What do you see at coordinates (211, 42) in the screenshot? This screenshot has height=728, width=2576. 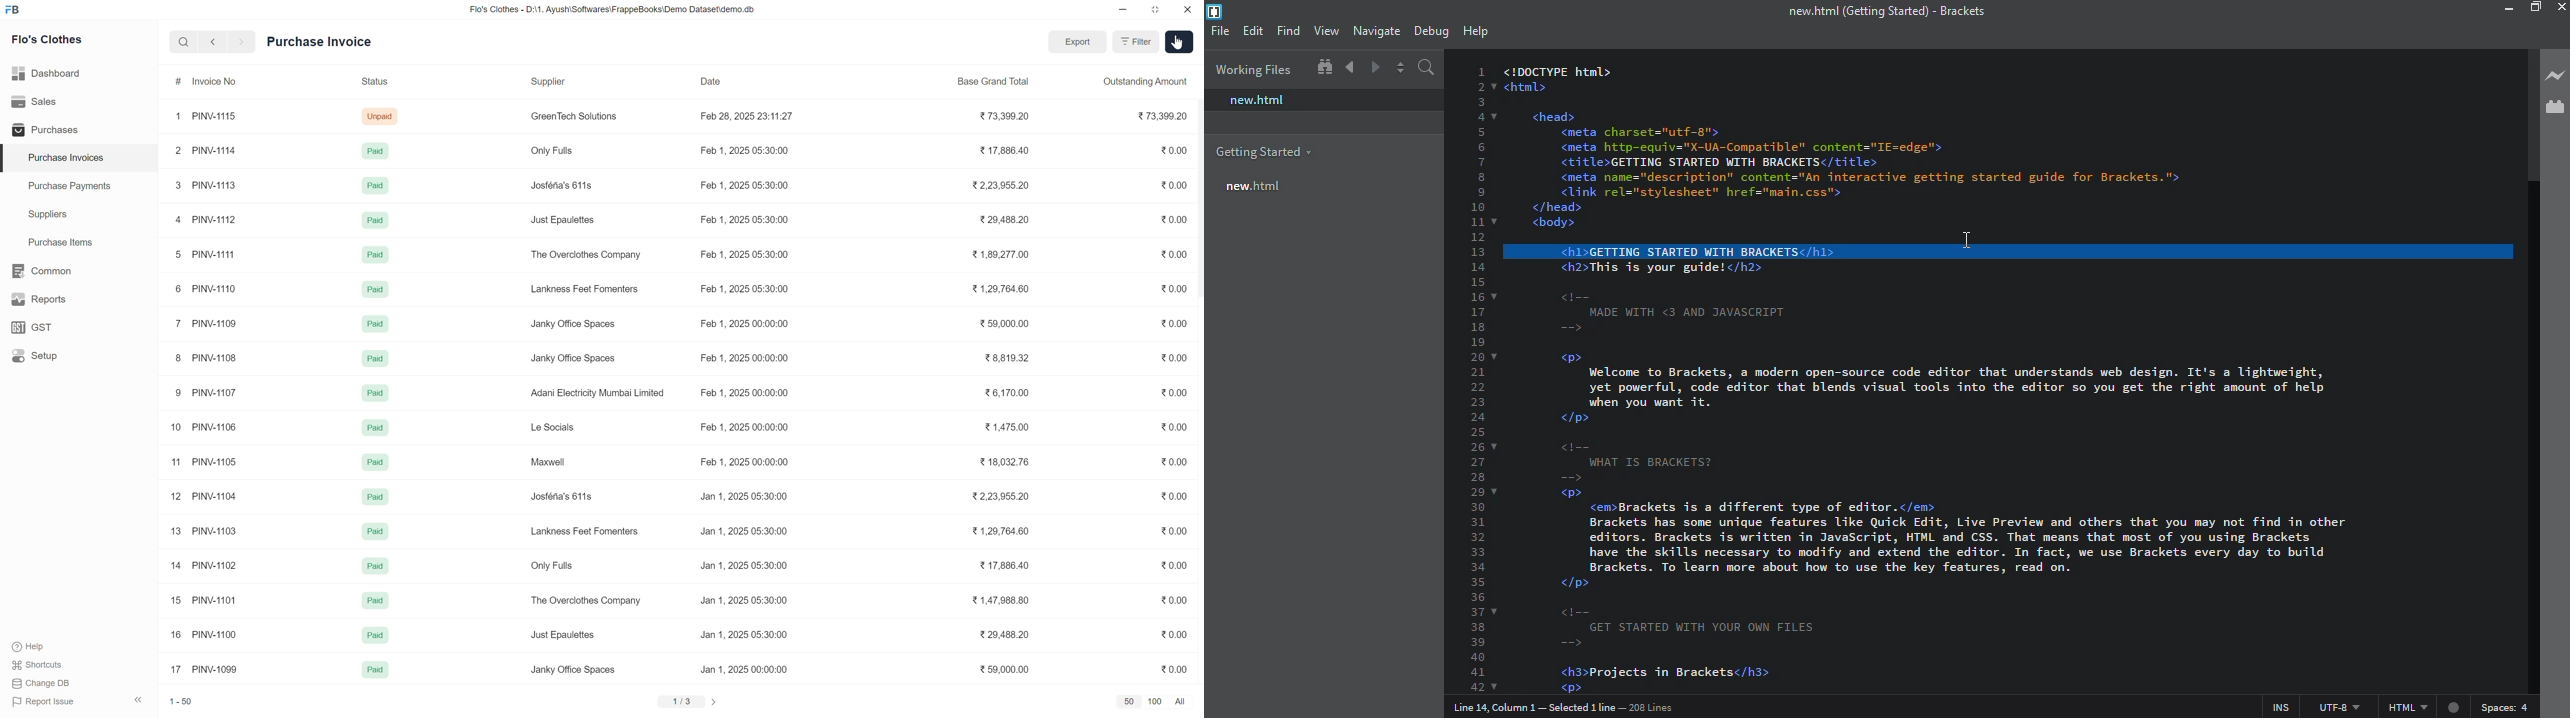 I see `next` at bounding box center [211, 42].